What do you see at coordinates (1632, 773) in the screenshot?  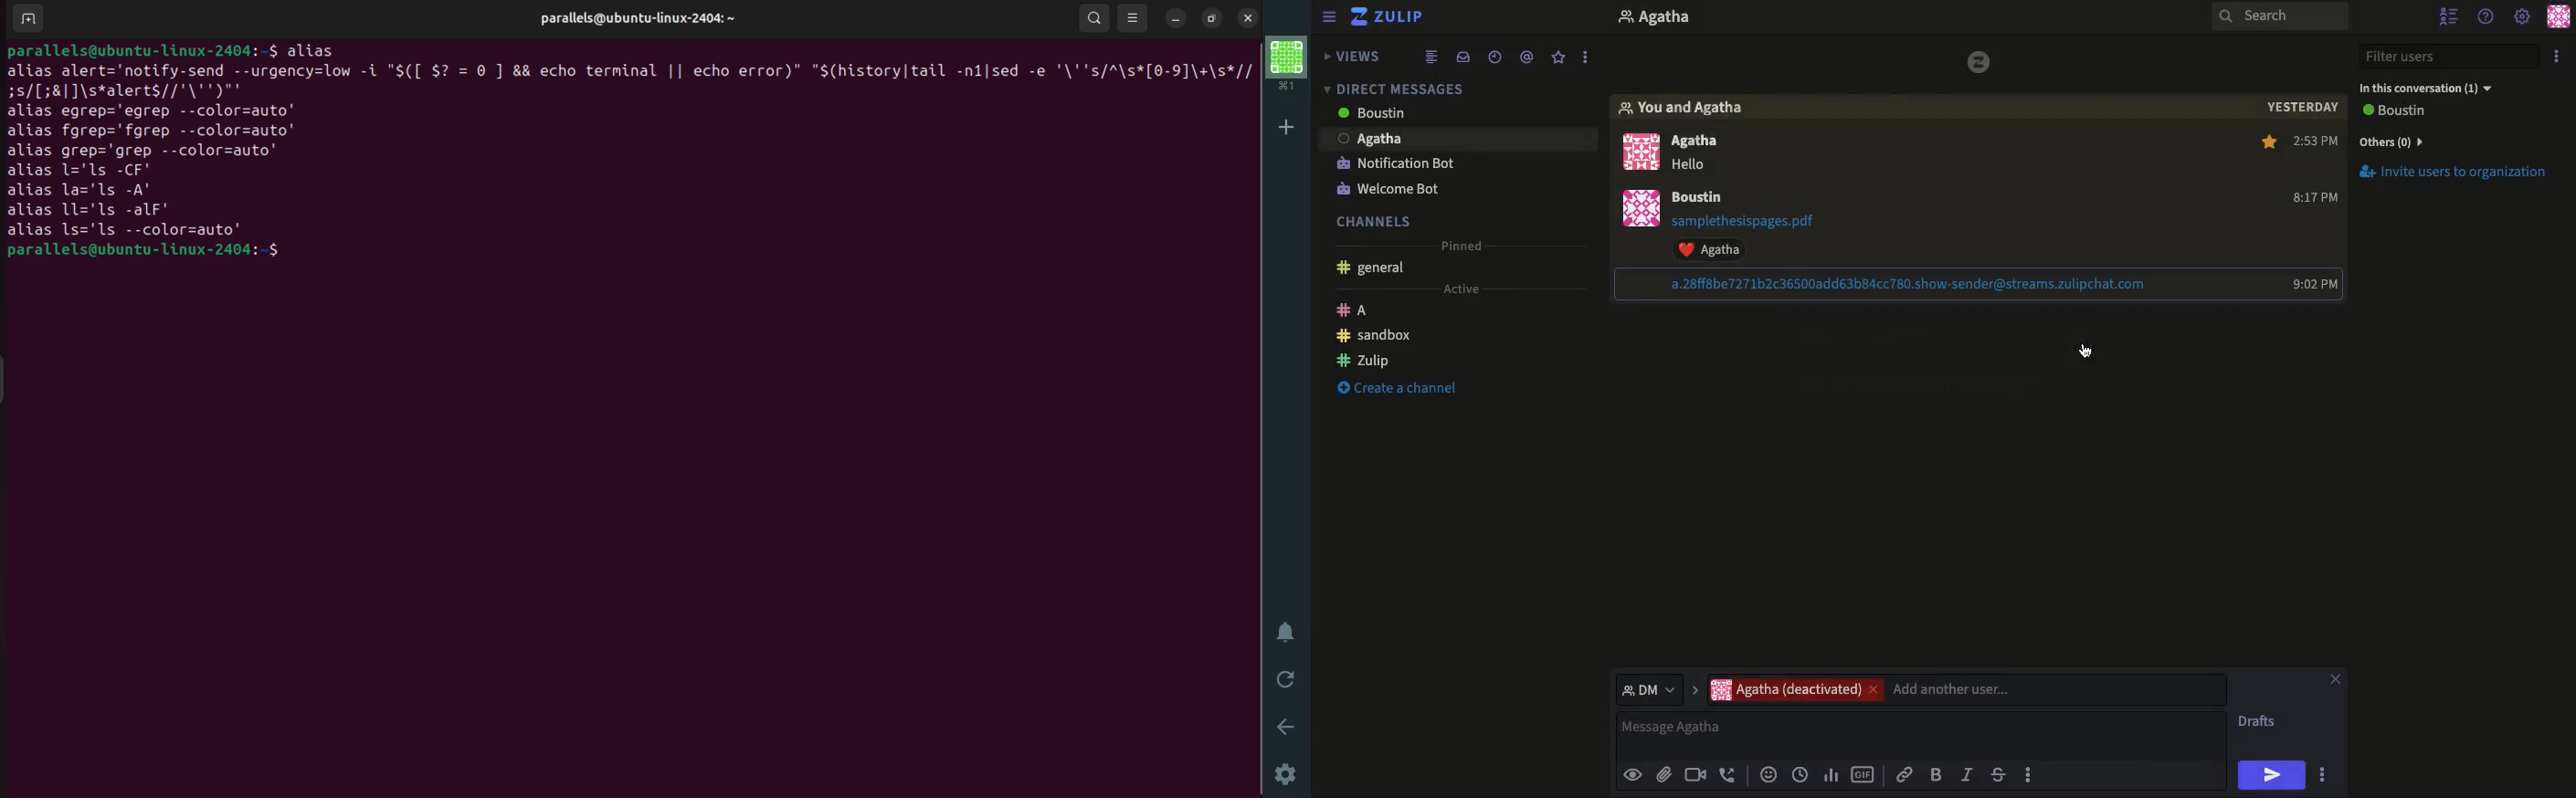 I see `Preview` at bounding box center [1632, 773].